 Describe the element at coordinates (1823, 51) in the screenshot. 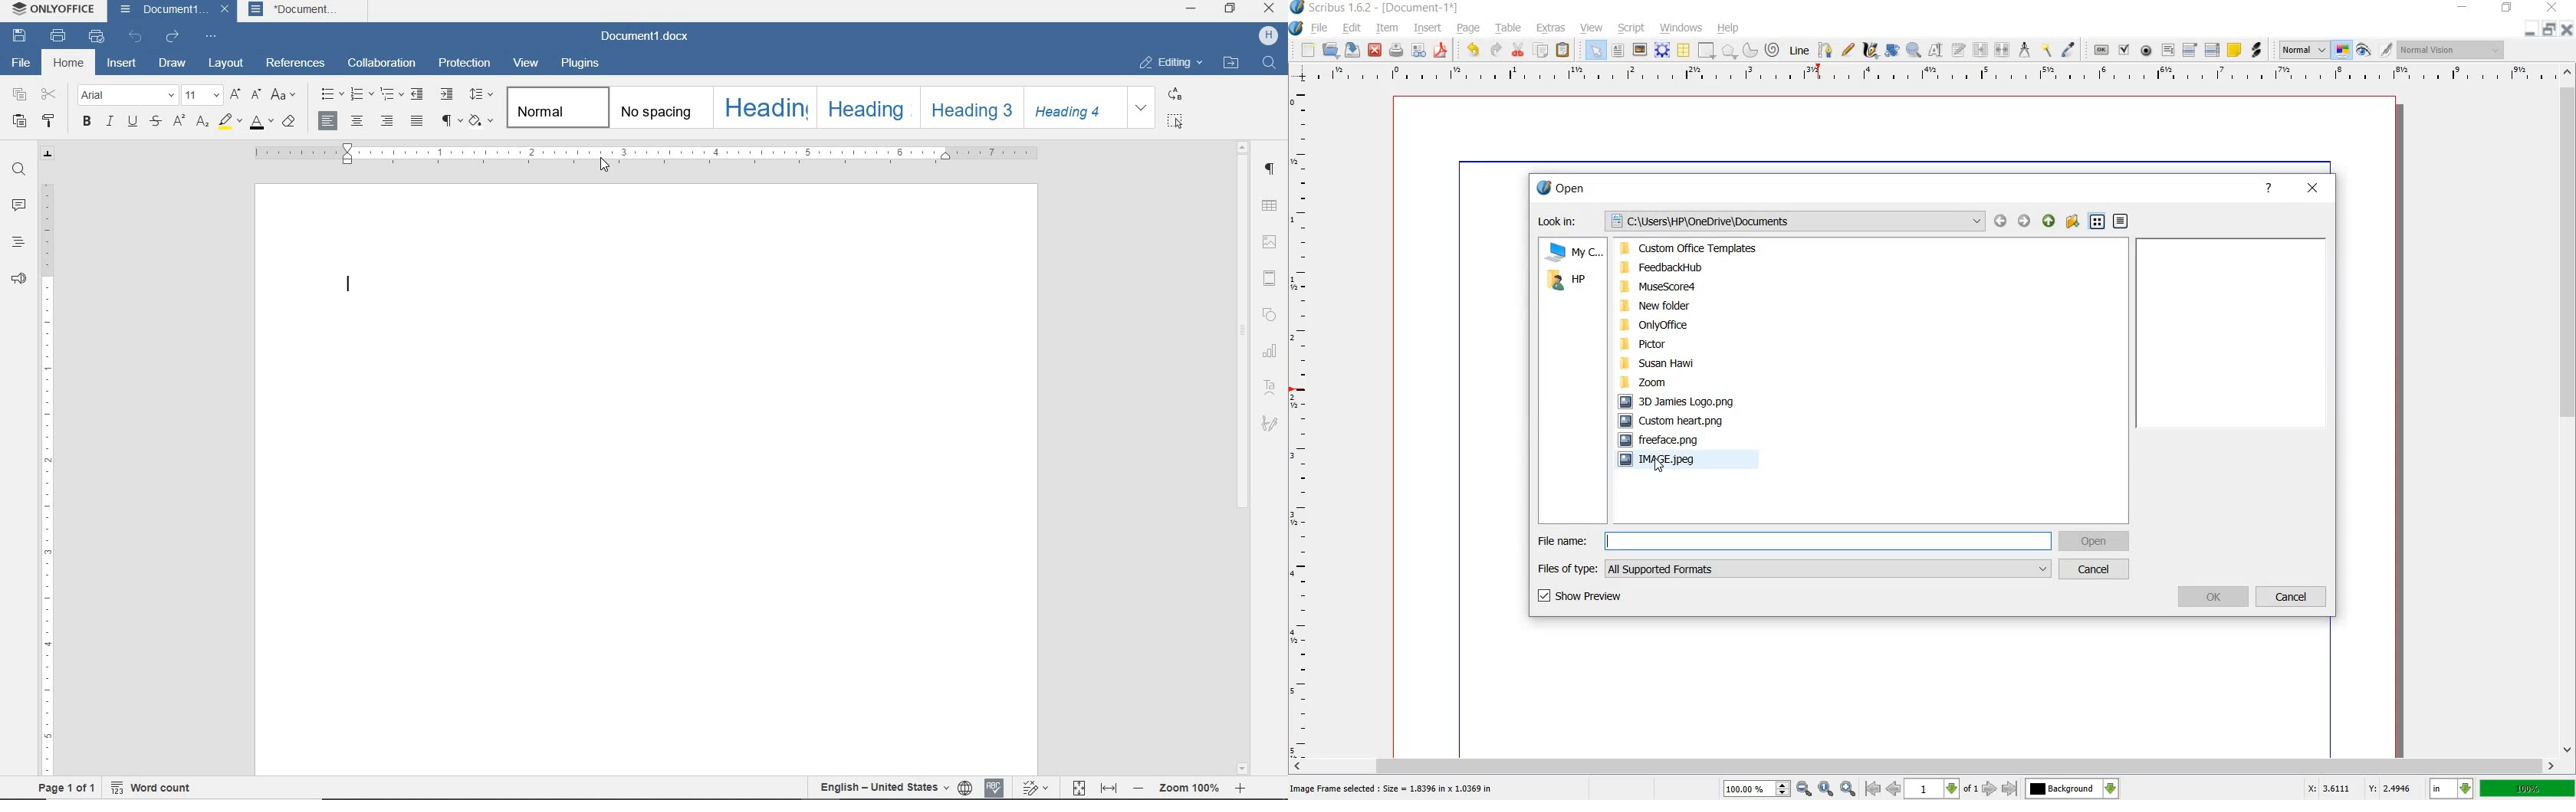

I see `bezier curve` at that location.